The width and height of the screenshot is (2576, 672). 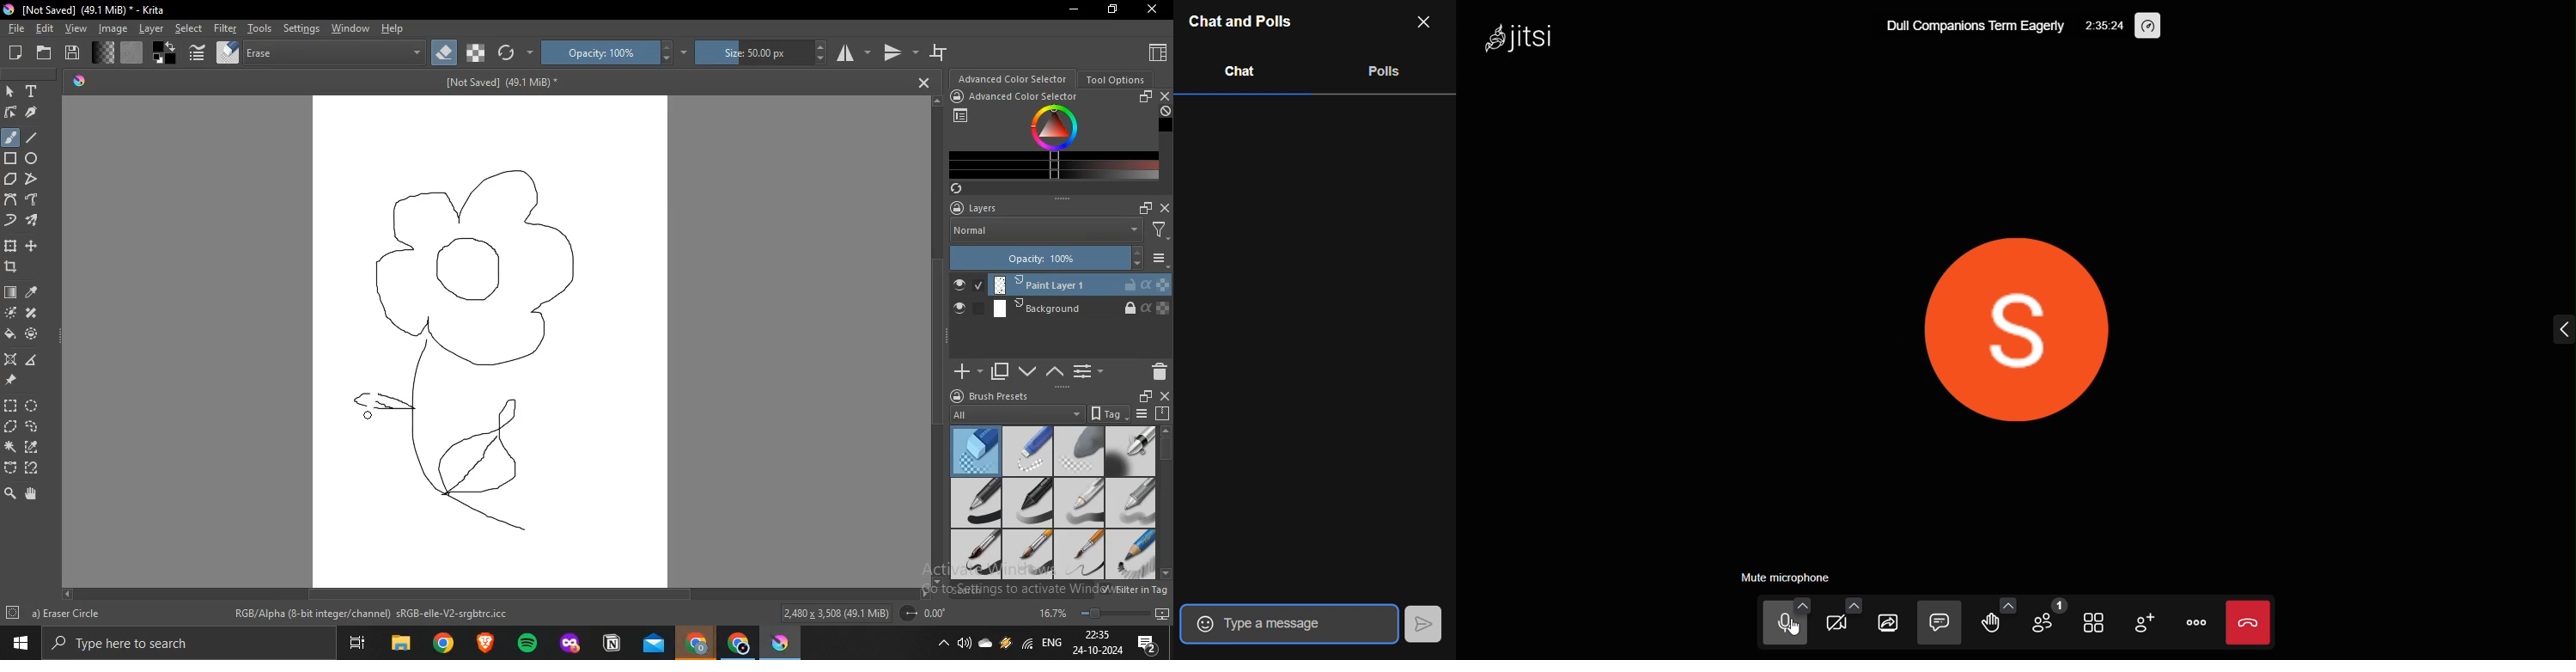 What do you see at coordinates (8, 9) in the screenshot?
I see `logo` at bounding box center [8, 9].